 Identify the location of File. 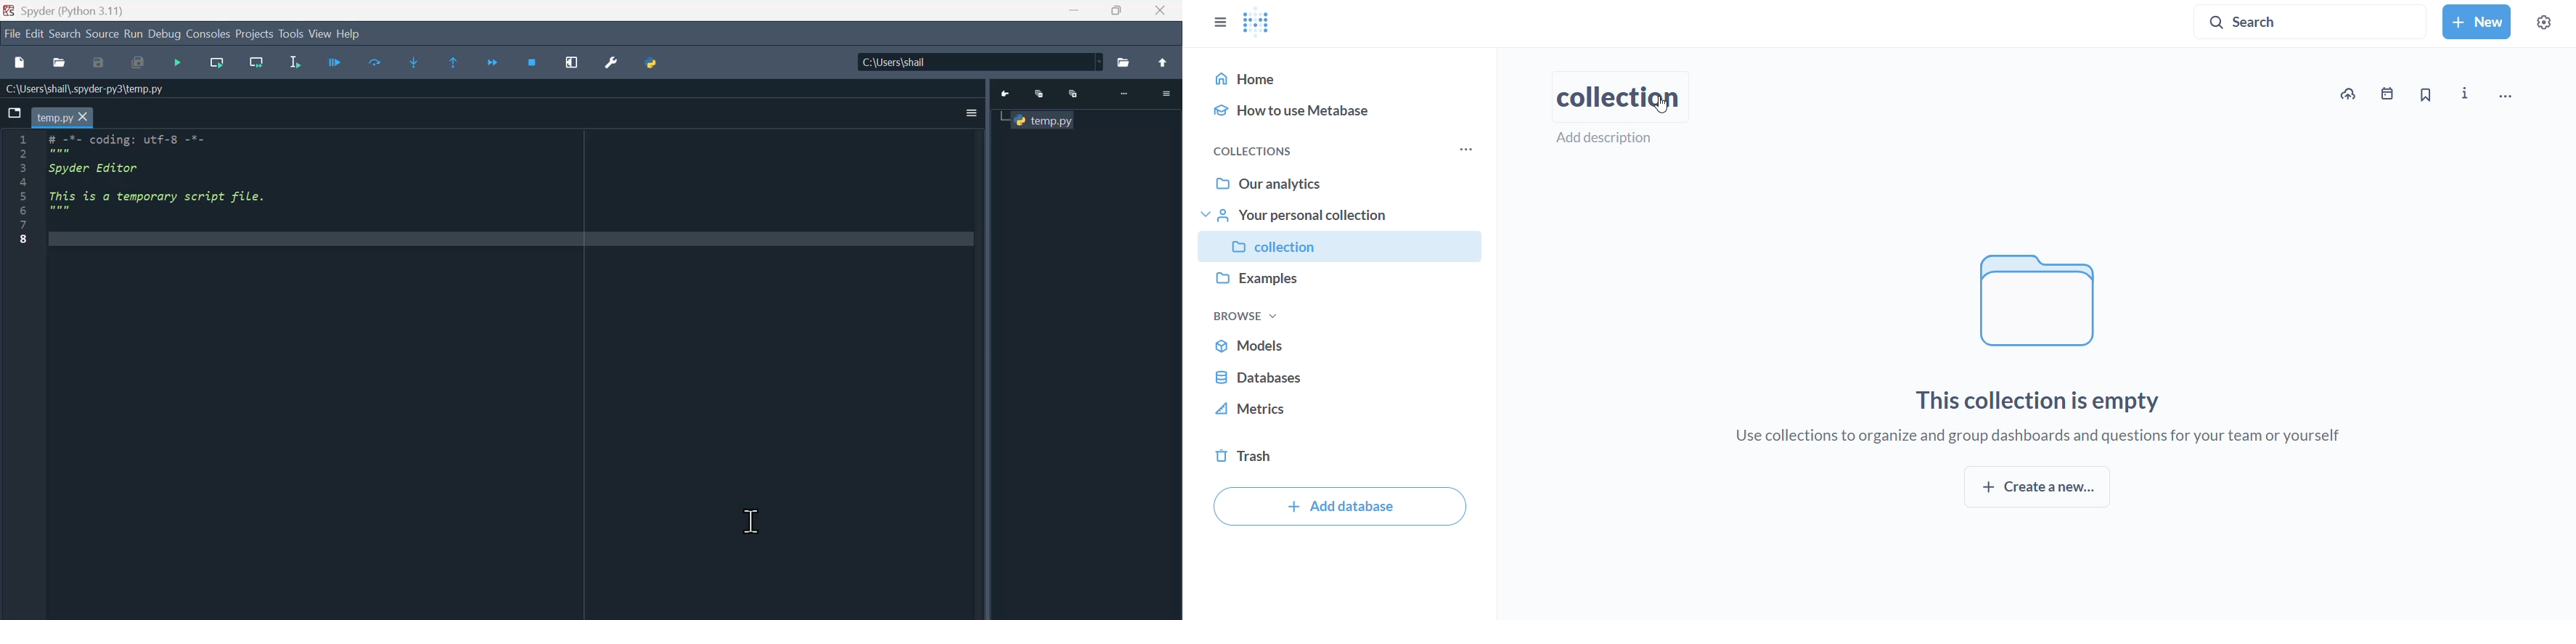
(1124, 63).